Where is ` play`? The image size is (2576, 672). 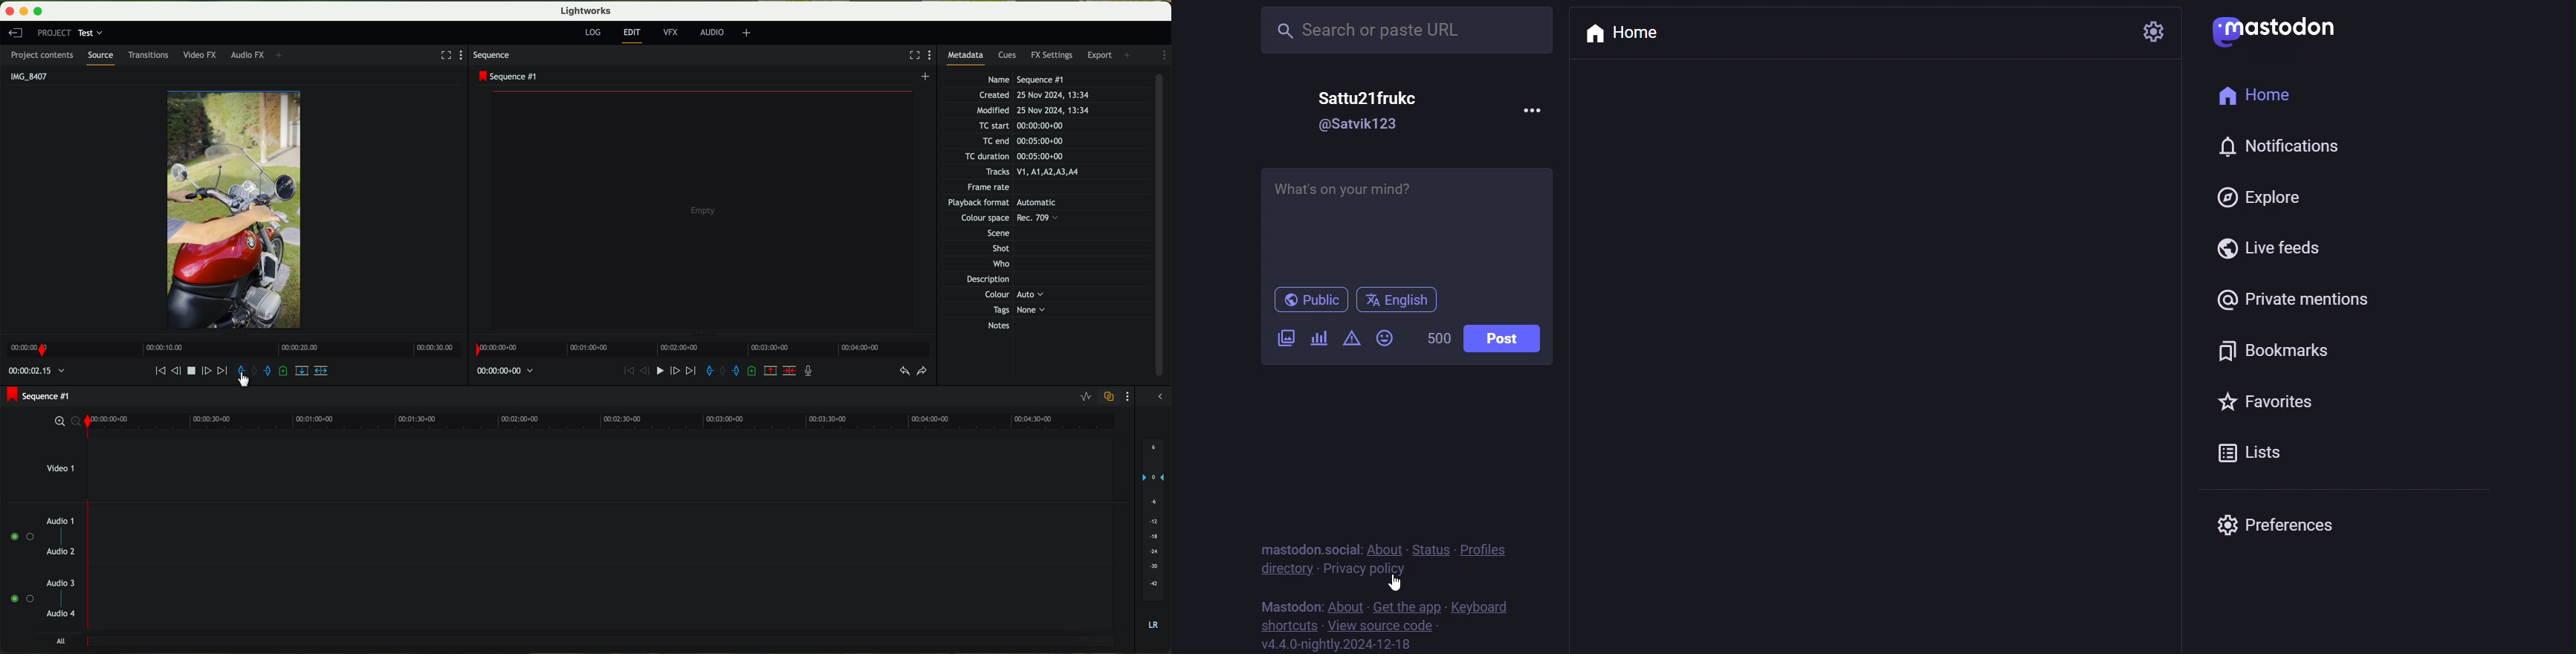
 play is located at coordinates (194, 371).